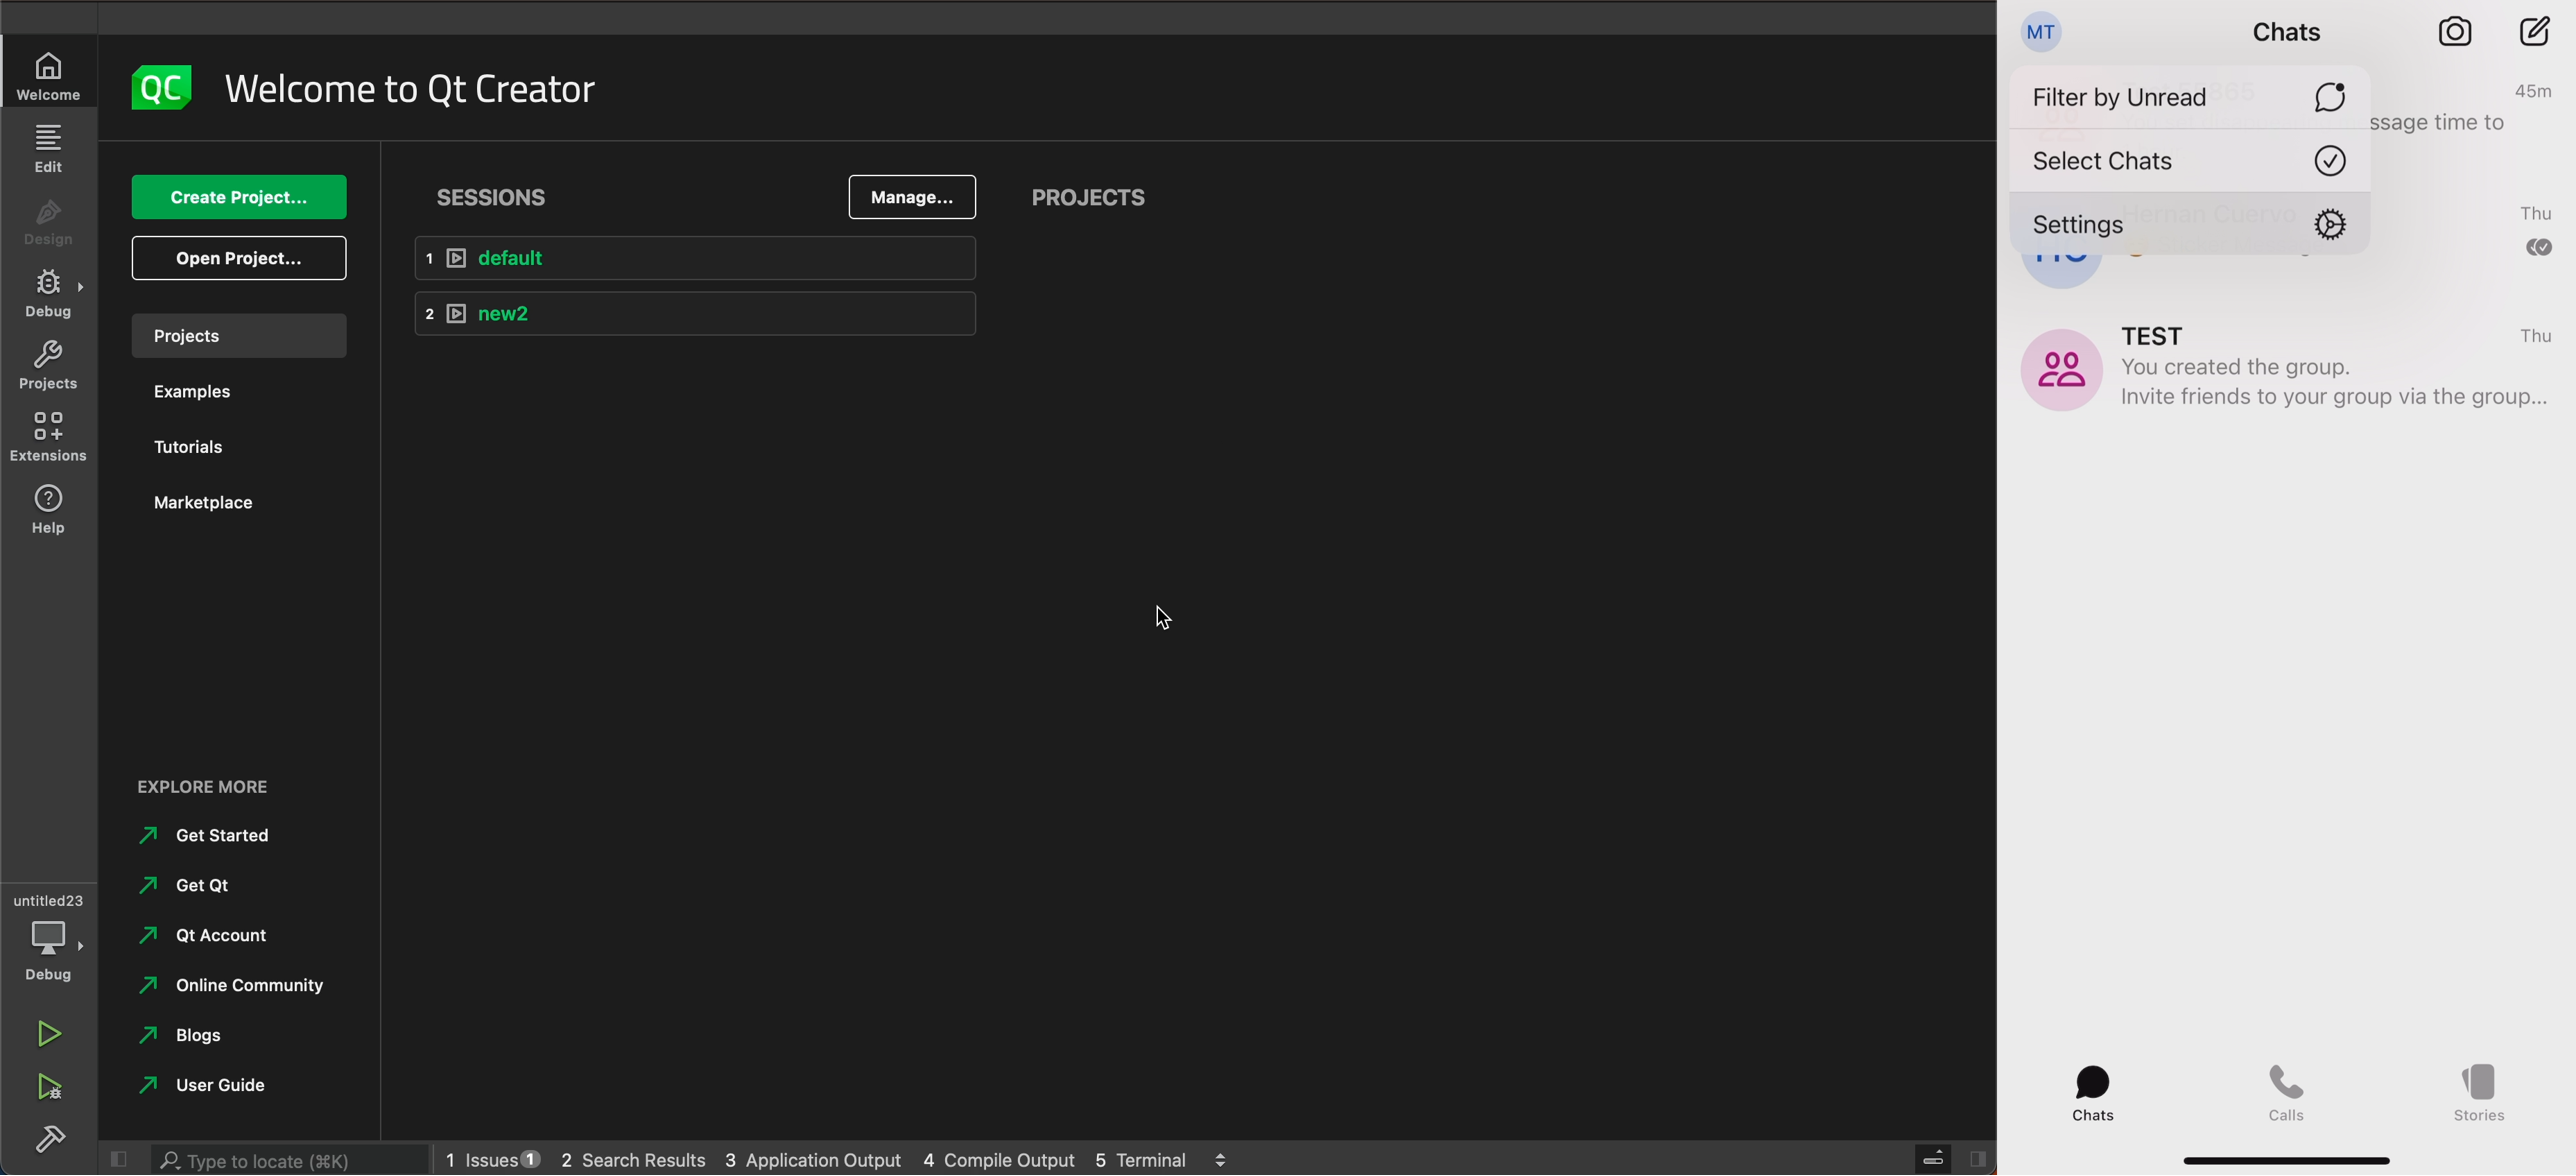  What do you see at coordinates (2534, 29) in the screenshot?
I see `new chat` at bounding box center [2534, 29].